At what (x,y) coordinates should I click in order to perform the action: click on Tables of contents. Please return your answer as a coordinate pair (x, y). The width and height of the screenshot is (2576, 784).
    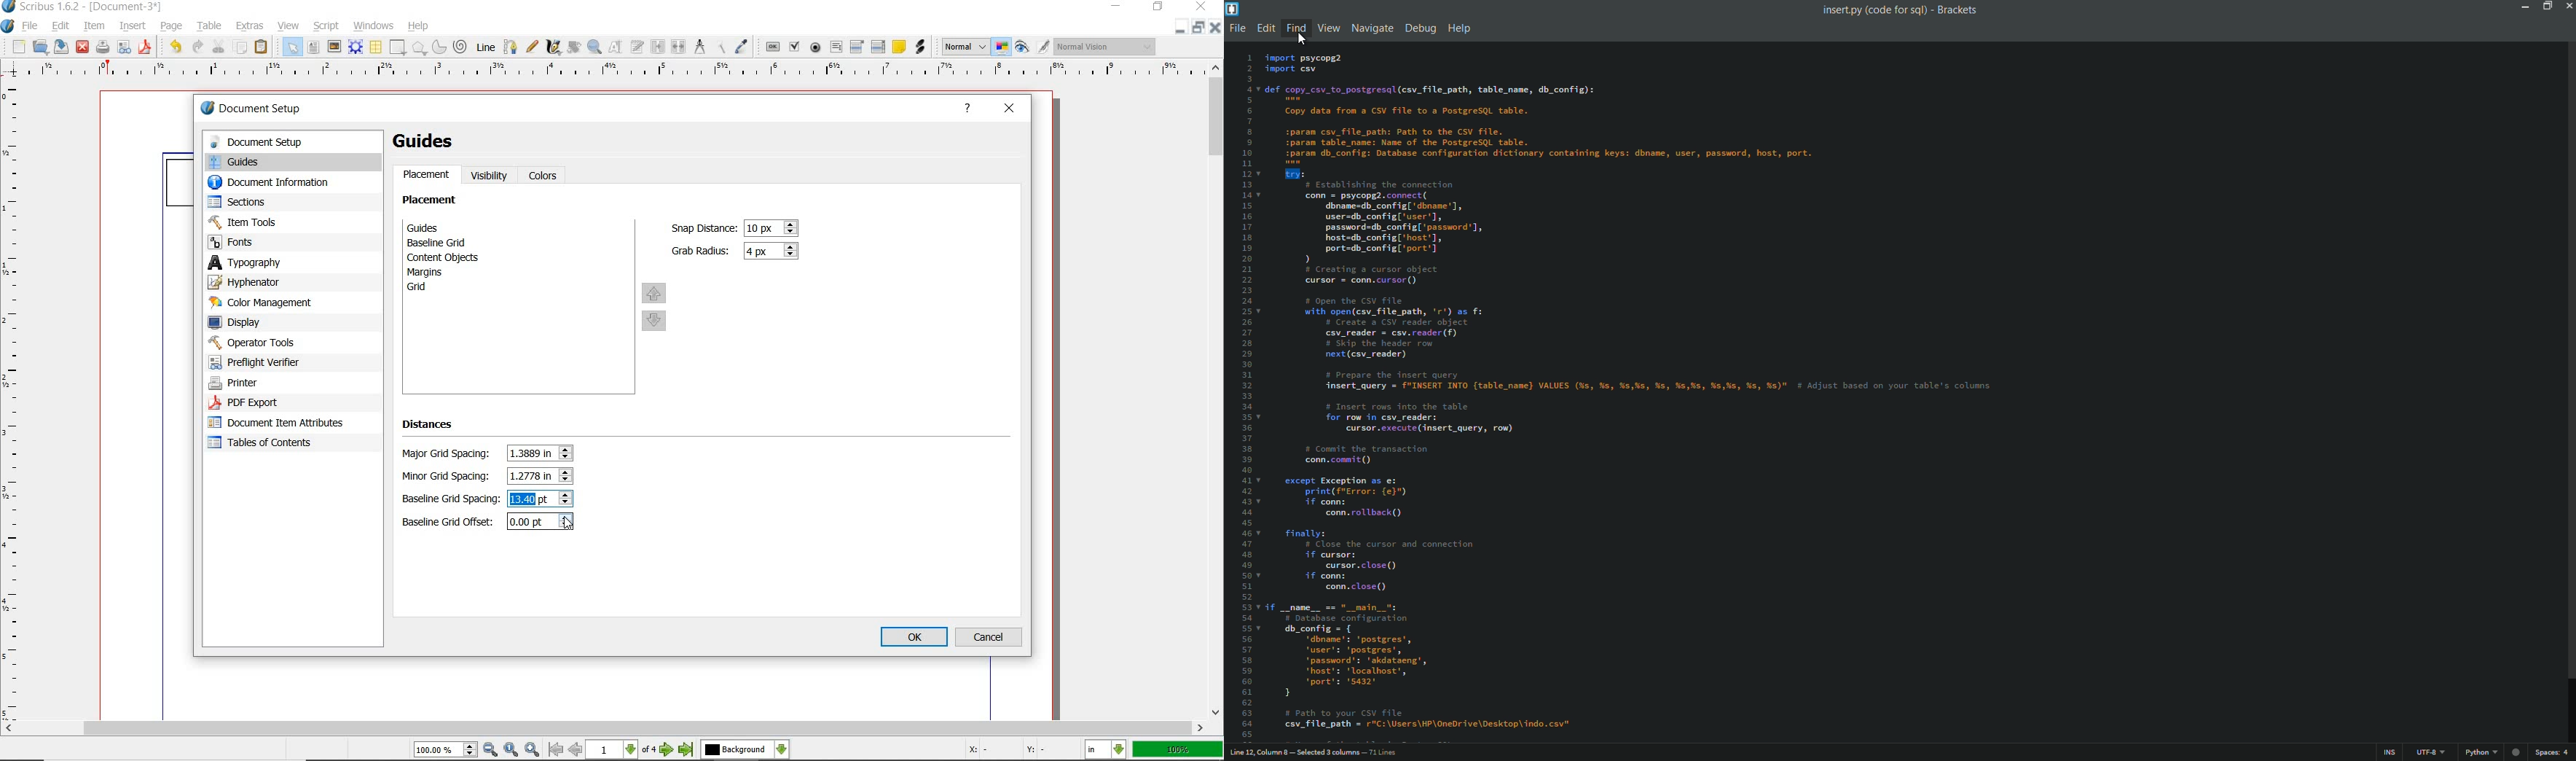
    Looking at the image, I should click on (267, 444).